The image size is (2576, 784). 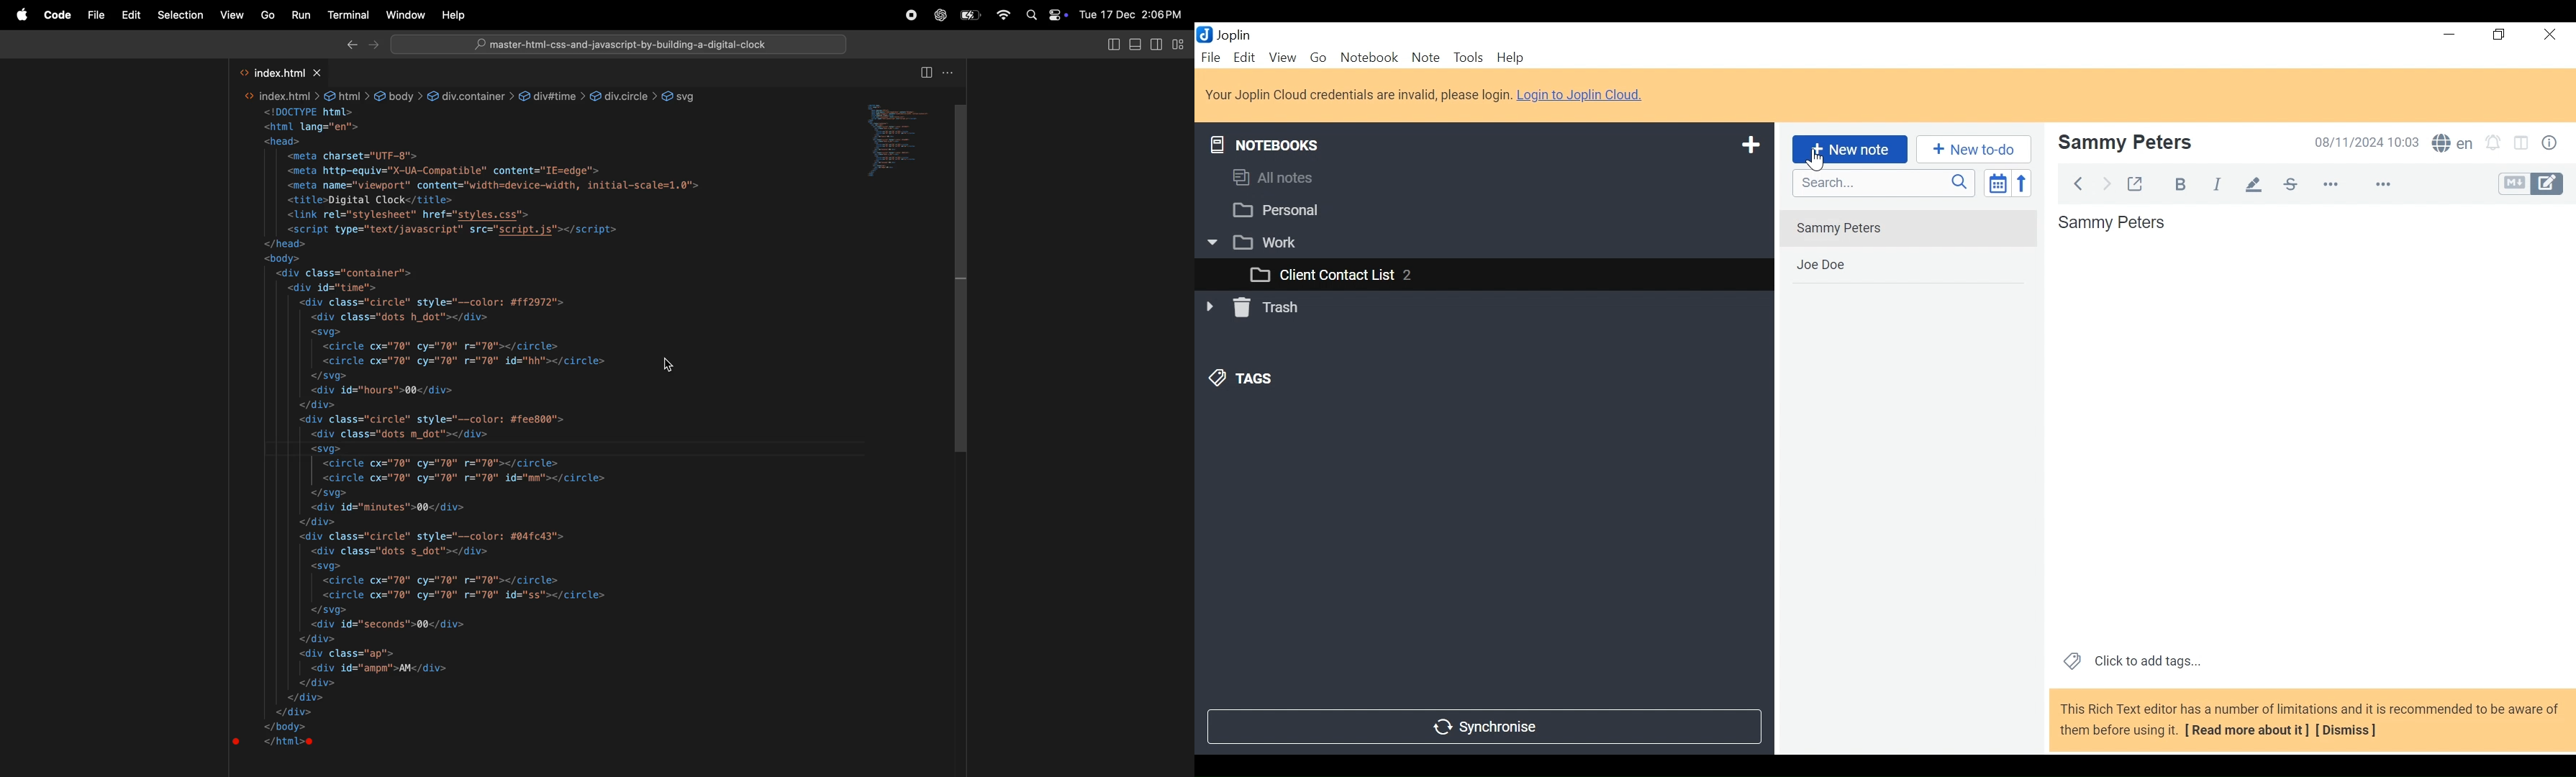 What do you see at coordinates (1884, 183) in the screenshot?
I see `Serach` at bounding box center [1884, 183].